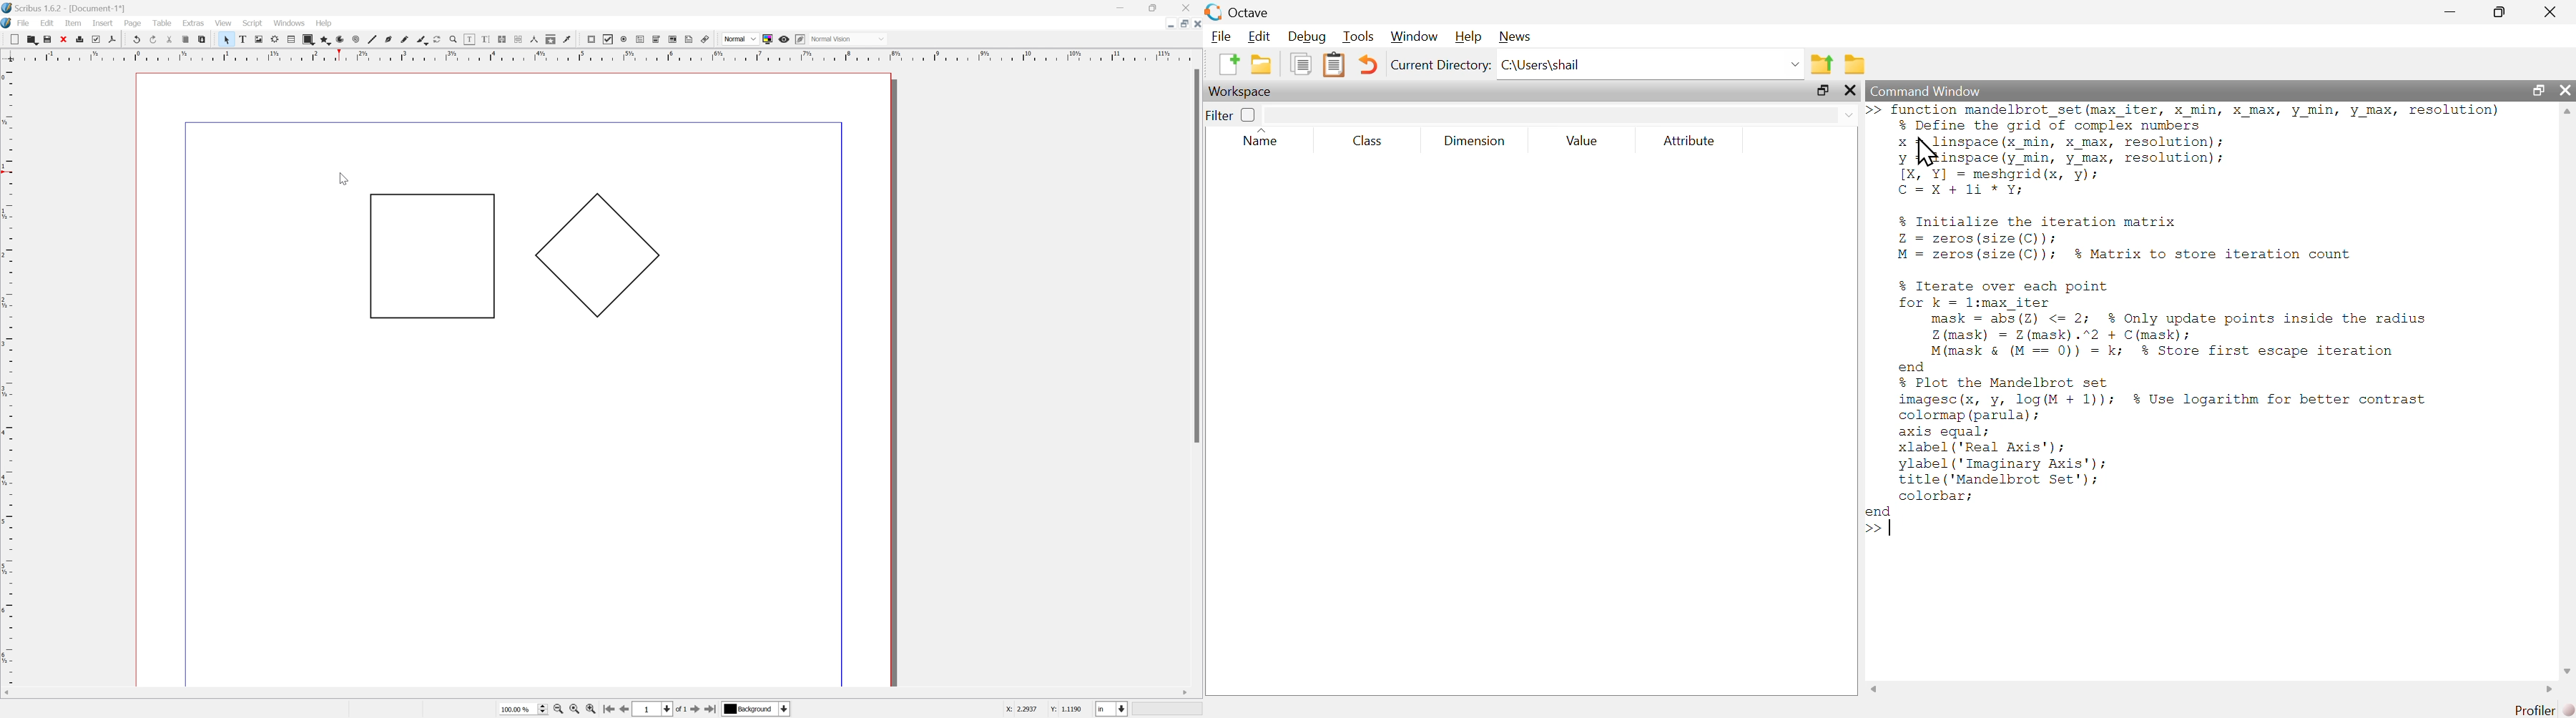  What do you see at coordinates (322, 39) in the screenshot?
I see `polygon` at bounding box center [322, 39].